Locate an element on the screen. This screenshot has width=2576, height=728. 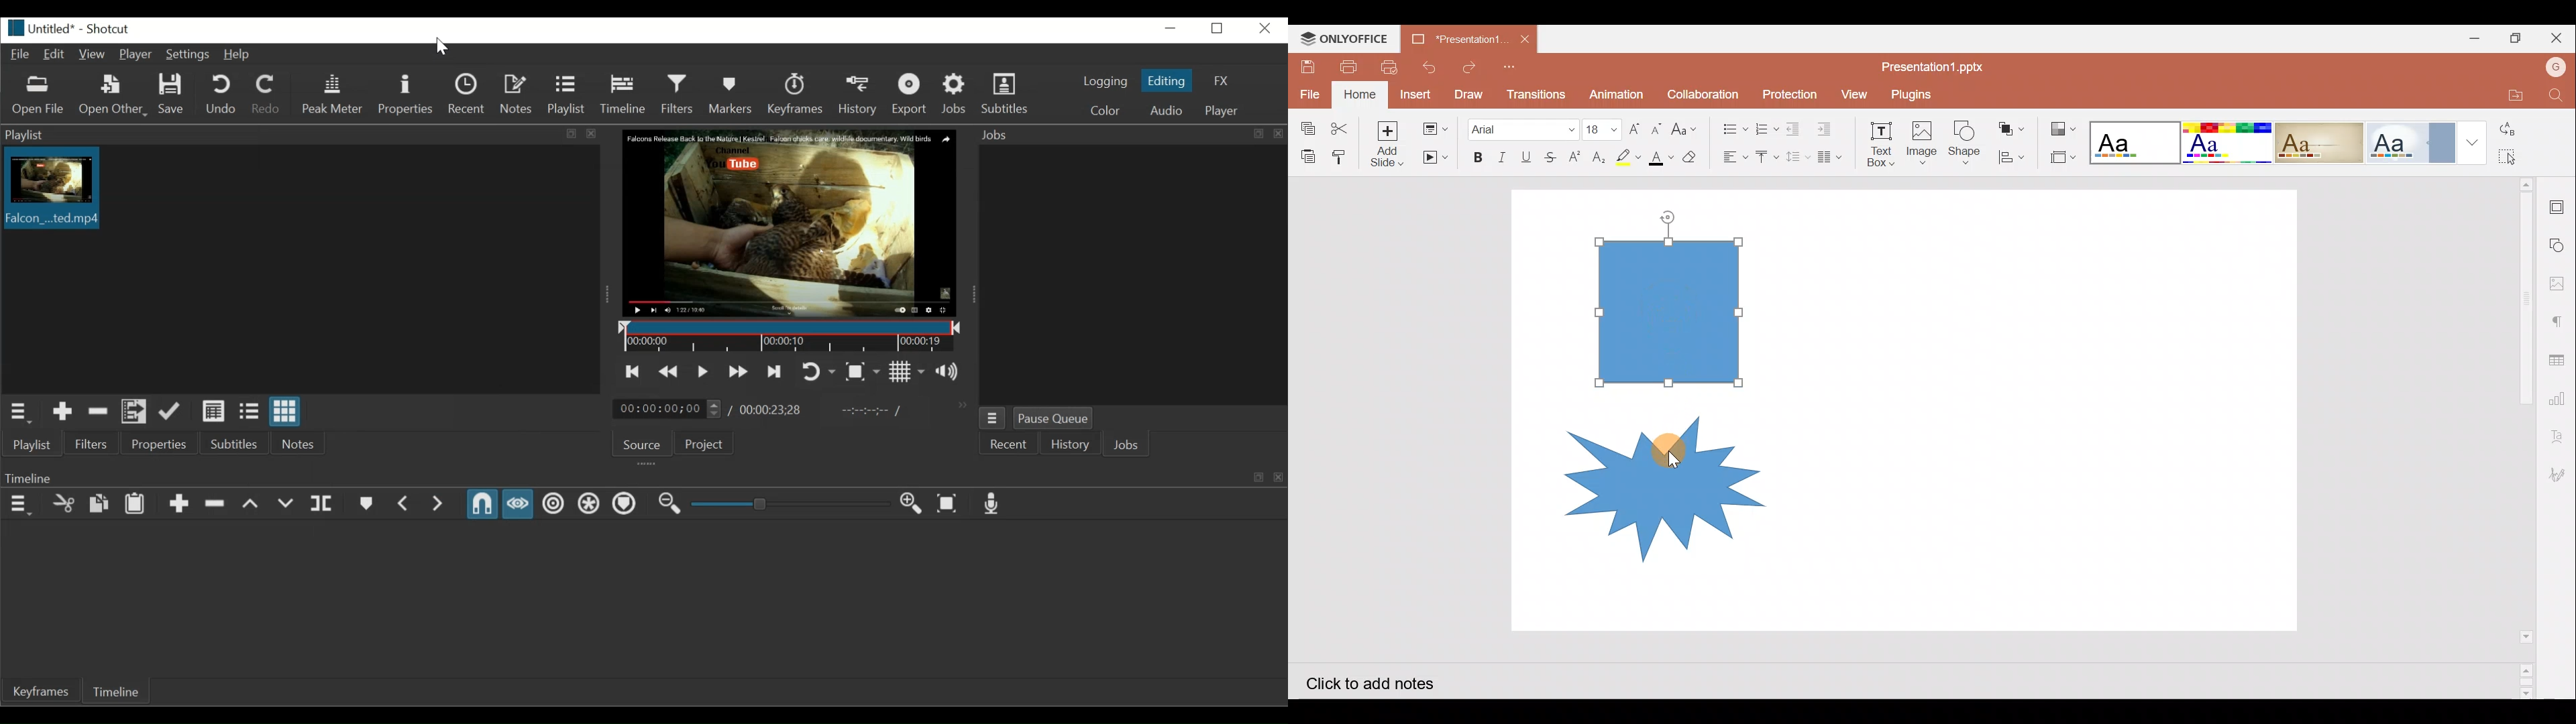
Clear style is located at coordinates (1691, 156).